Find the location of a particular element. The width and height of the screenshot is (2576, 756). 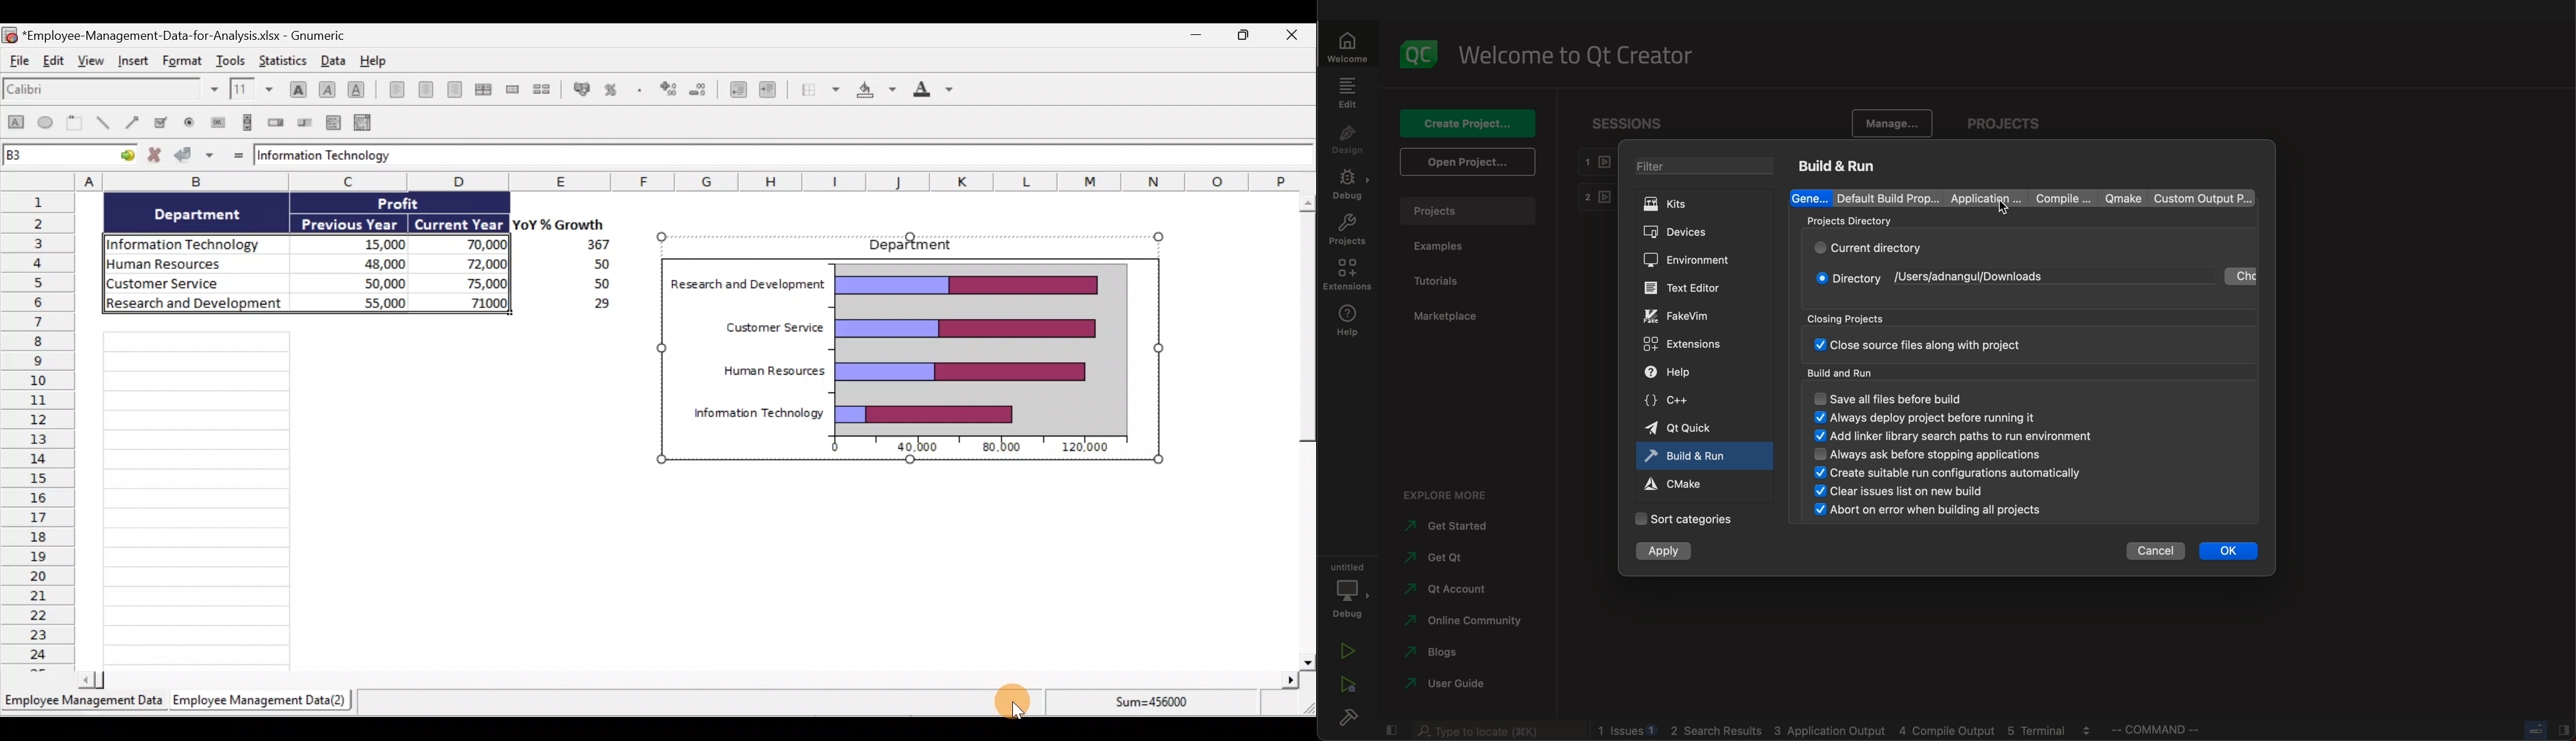

account is located at coordinates (1454, 589).